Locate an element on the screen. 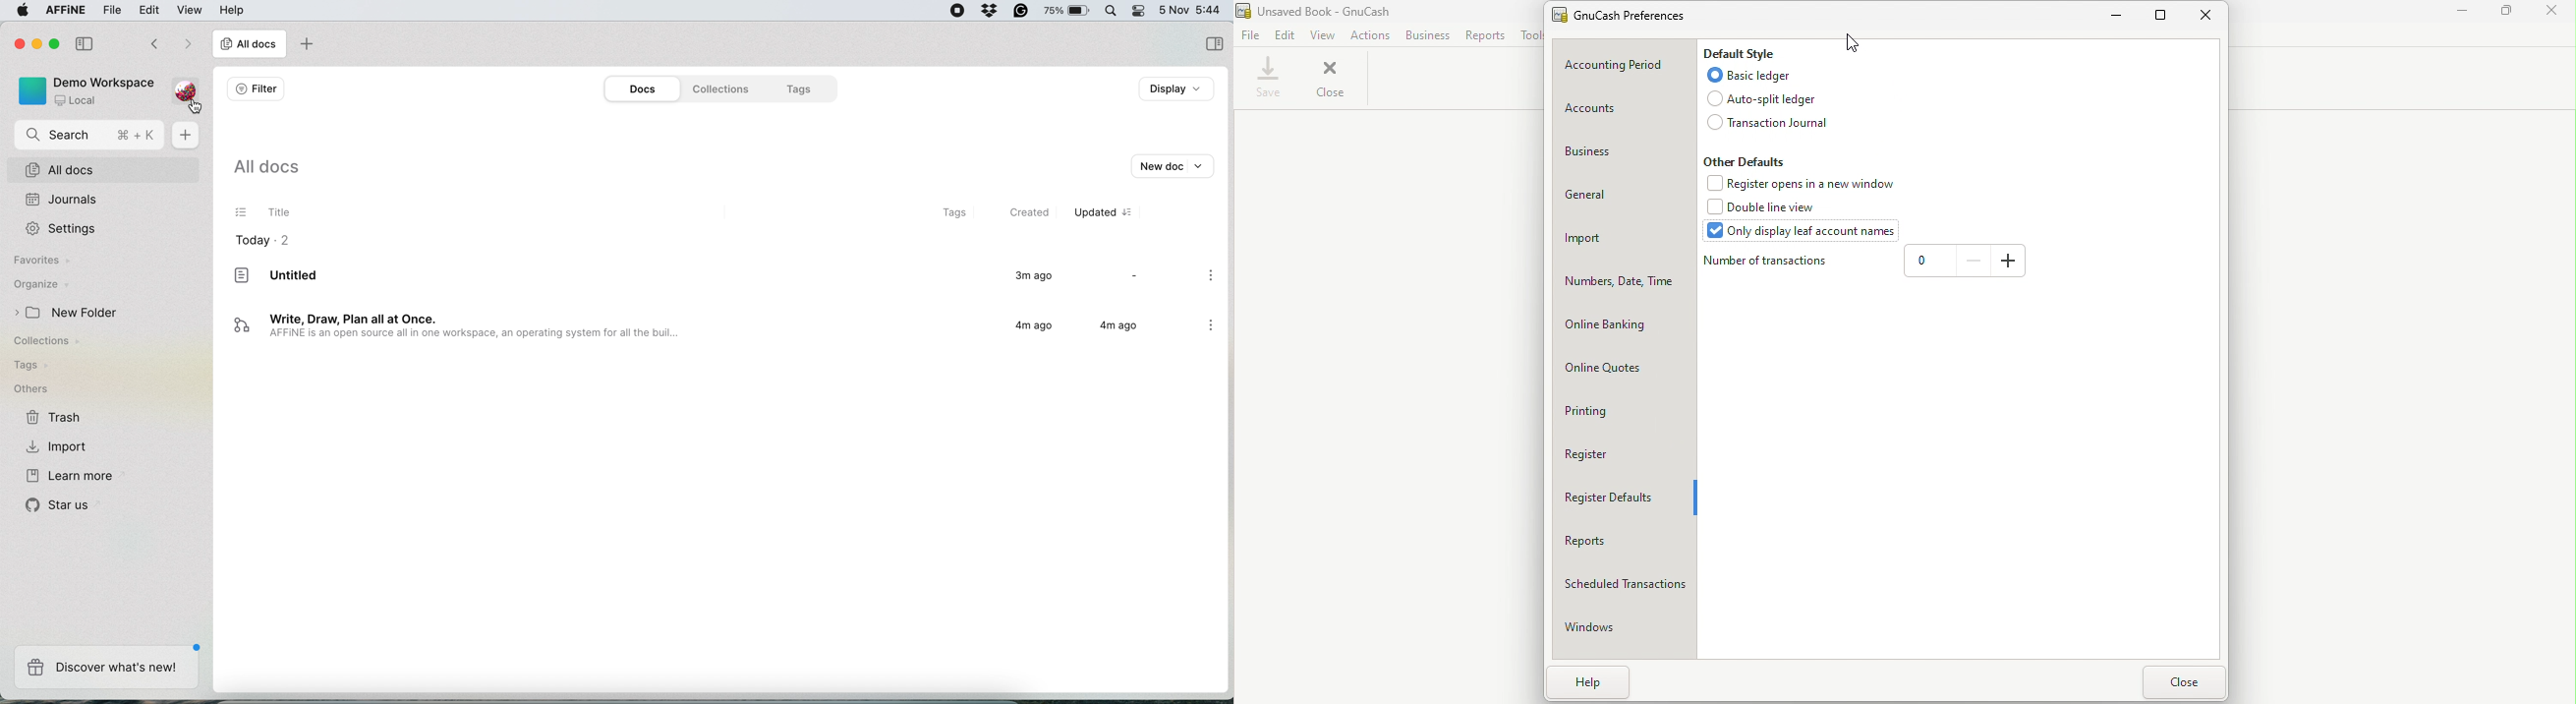 The width and height of the screenshot is (2576, 728). all docs is located at coordinates (266, 170).